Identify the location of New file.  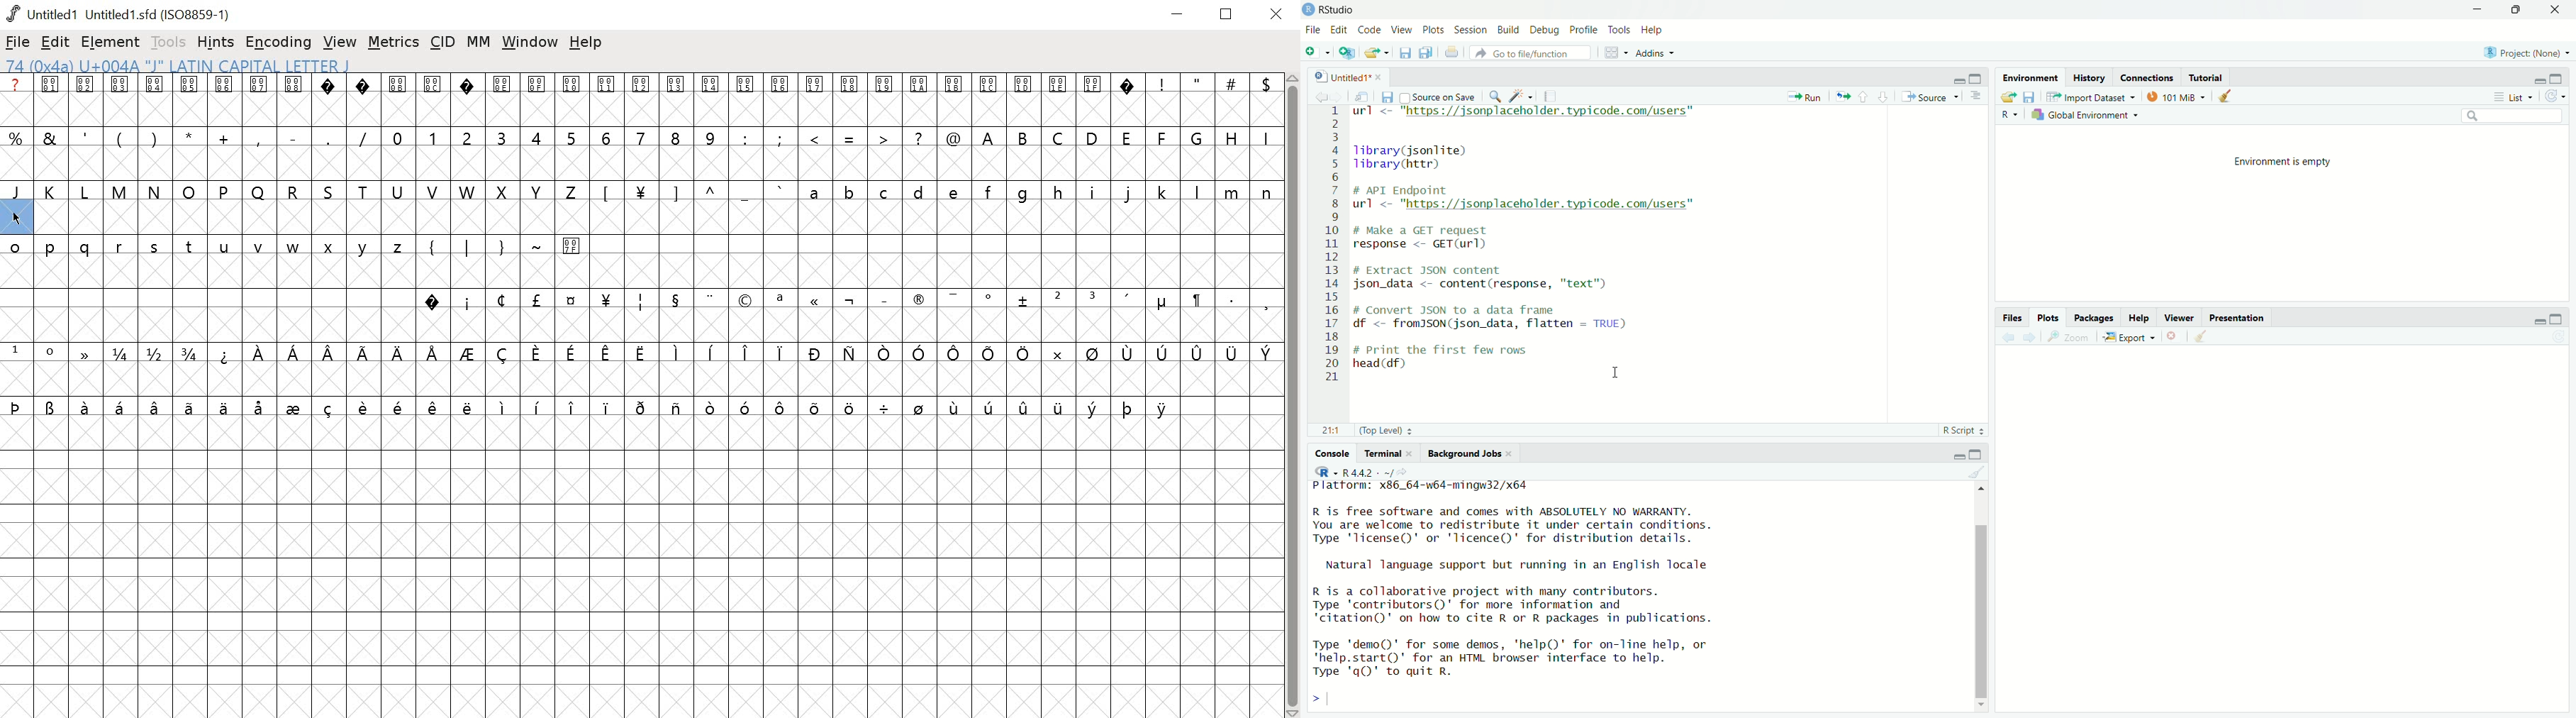
(1318, 52).